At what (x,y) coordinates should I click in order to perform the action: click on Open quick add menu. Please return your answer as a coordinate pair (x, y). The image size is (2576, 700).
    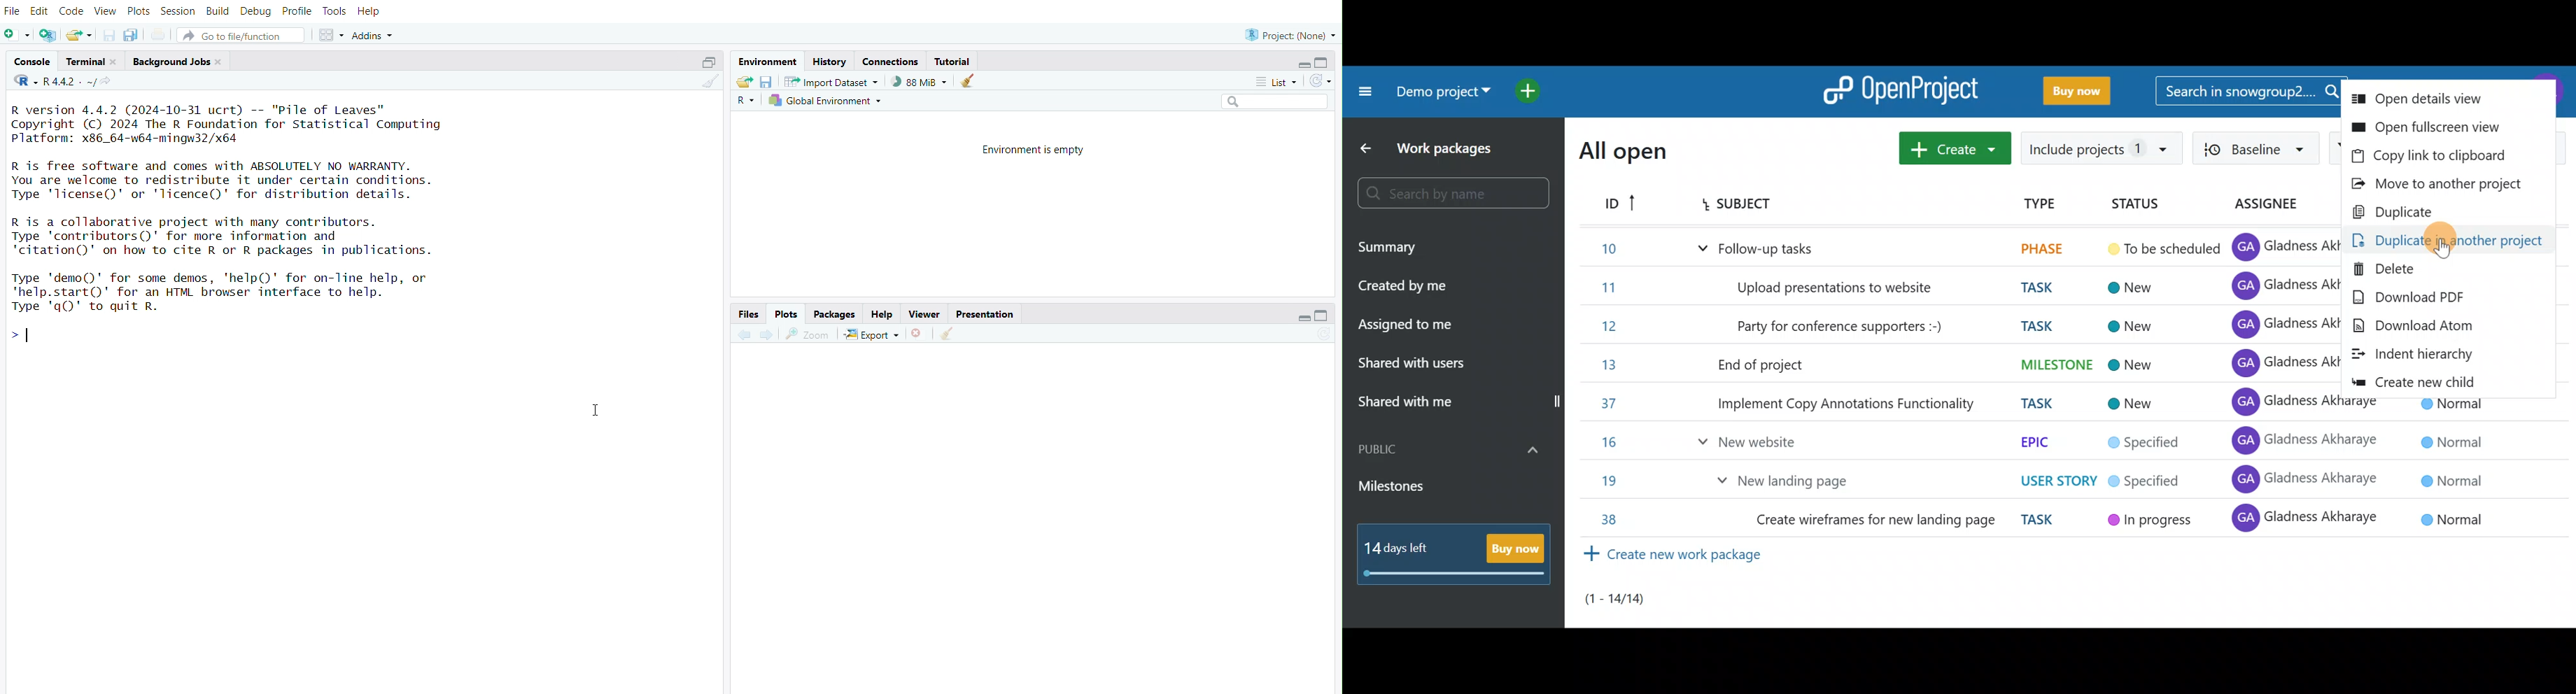
    Looking at the image, I should click on (1531, 88).